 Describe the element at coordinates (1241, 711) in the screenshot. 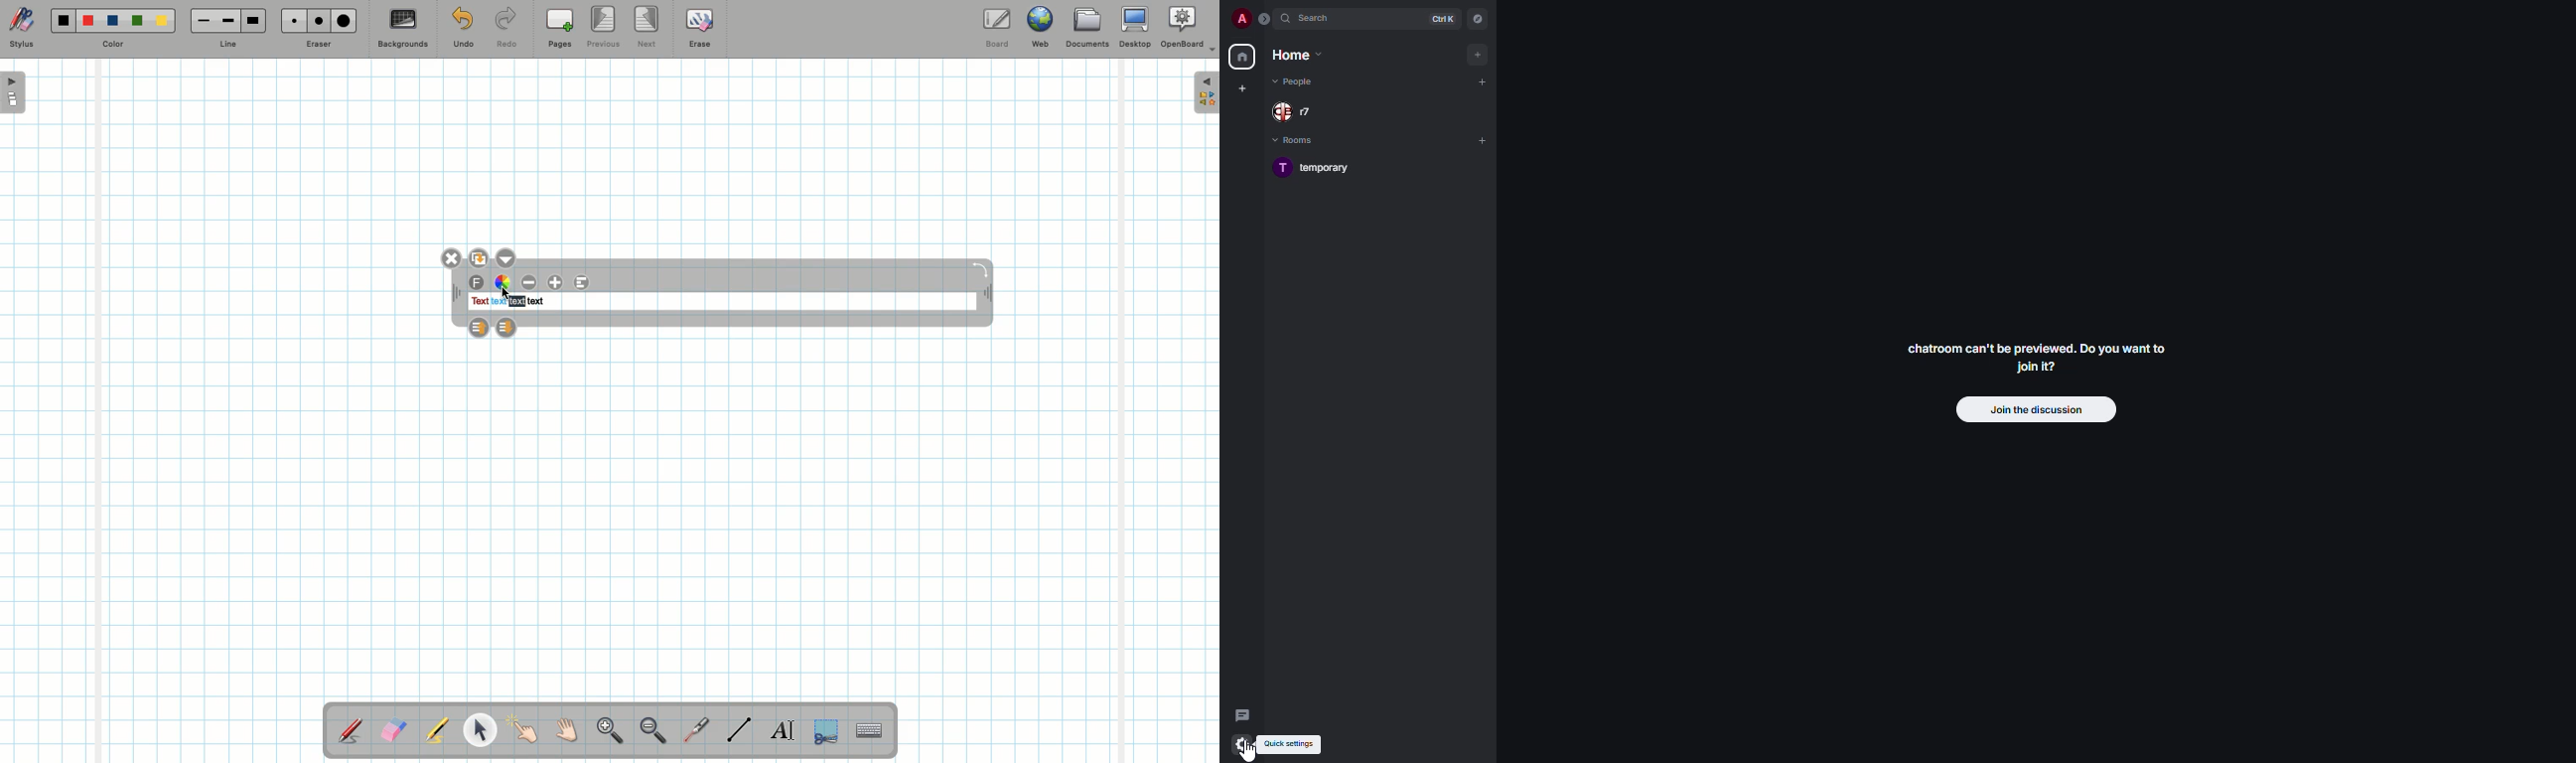

I see `threads` at that location.